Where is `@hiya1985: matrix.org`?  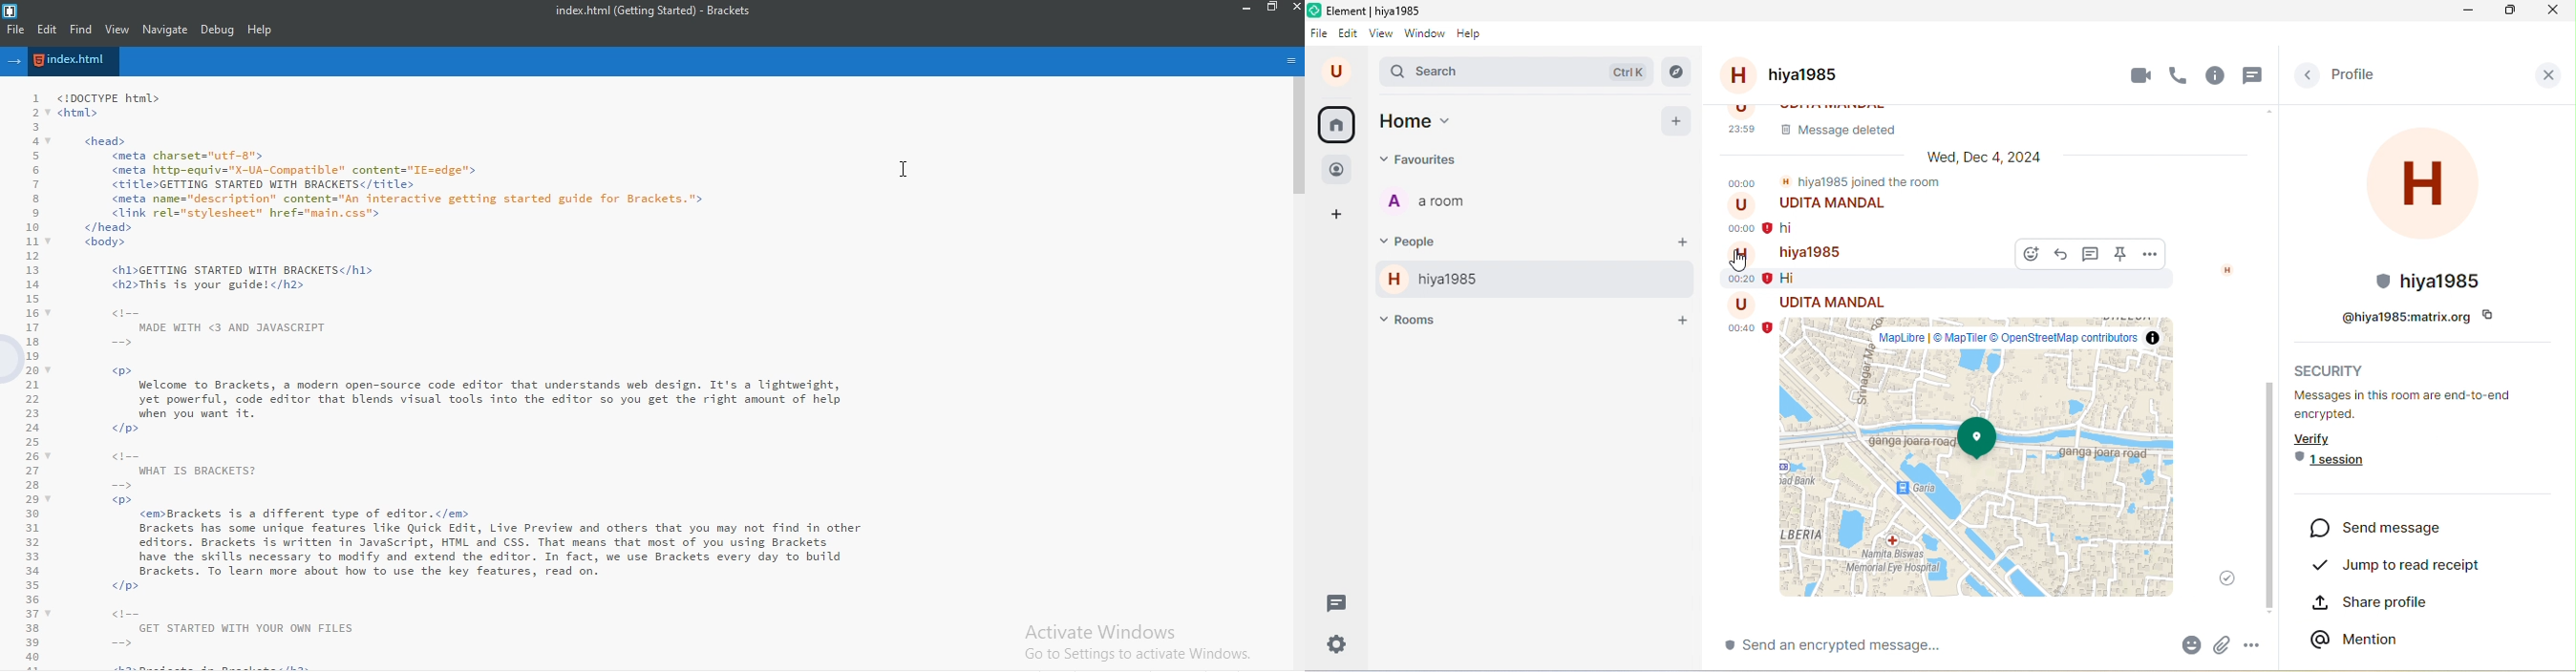 @hiya1985: matrix.org is located at coordinates (2396, 317).